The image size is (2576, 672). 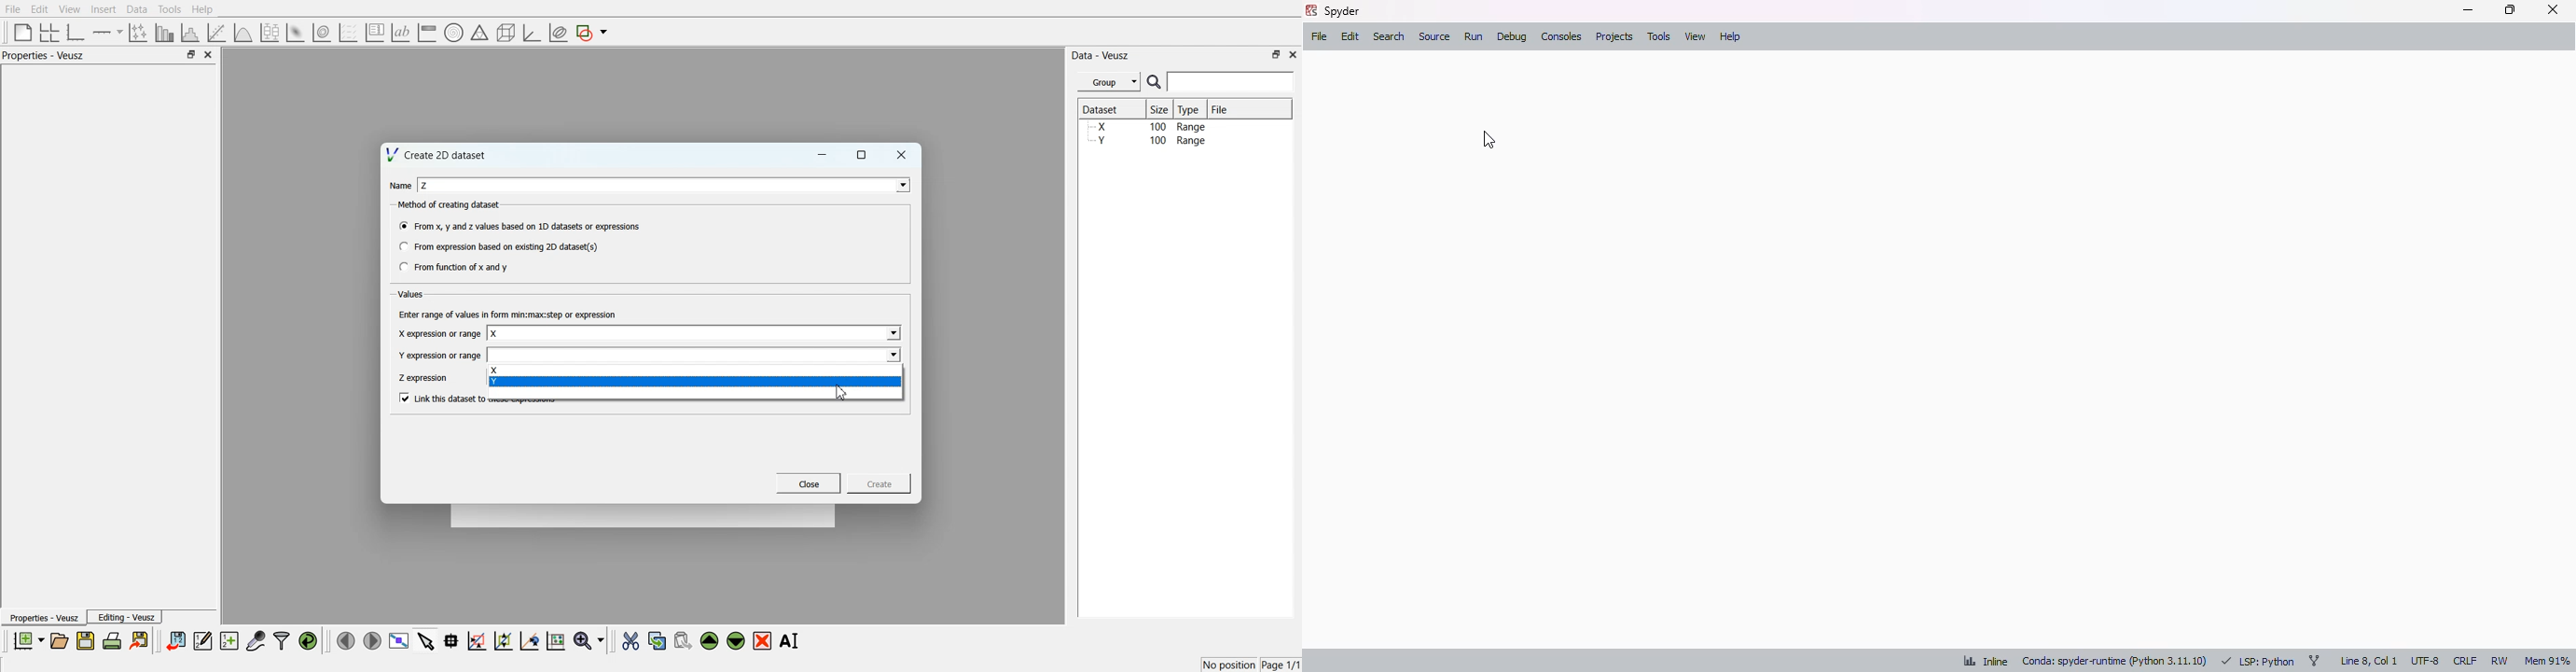 I want to click on CRLF, so click(x=2465, y=660).